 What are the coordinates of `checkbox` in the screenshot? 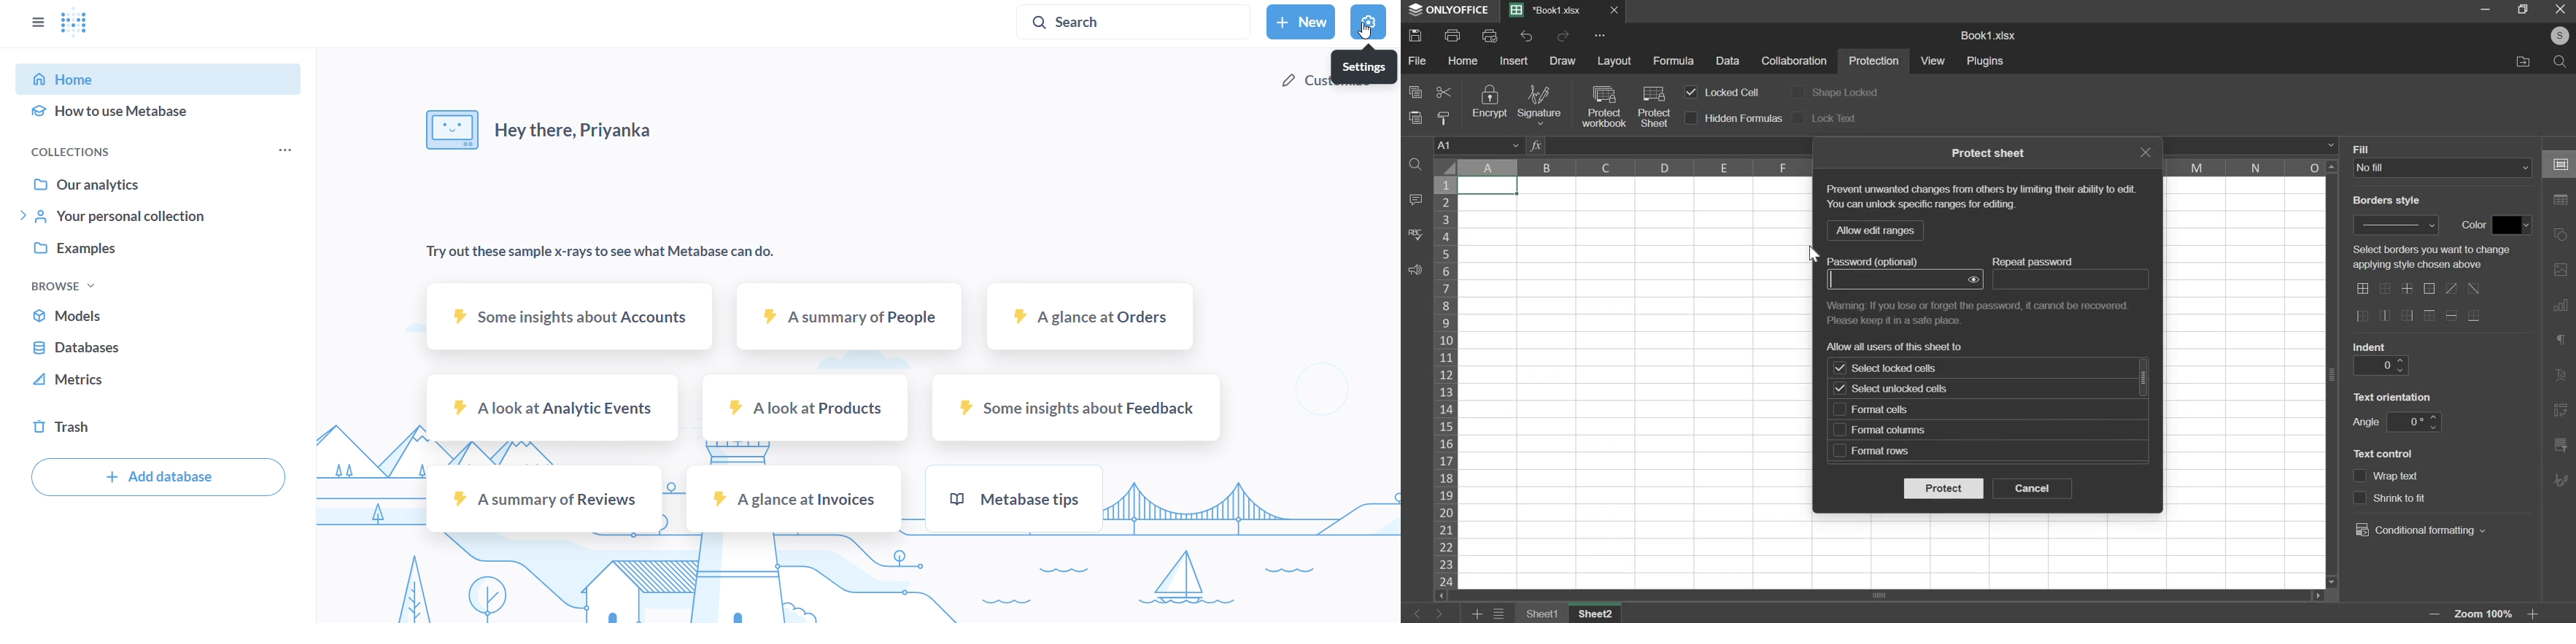 It's located at (1800, 117).